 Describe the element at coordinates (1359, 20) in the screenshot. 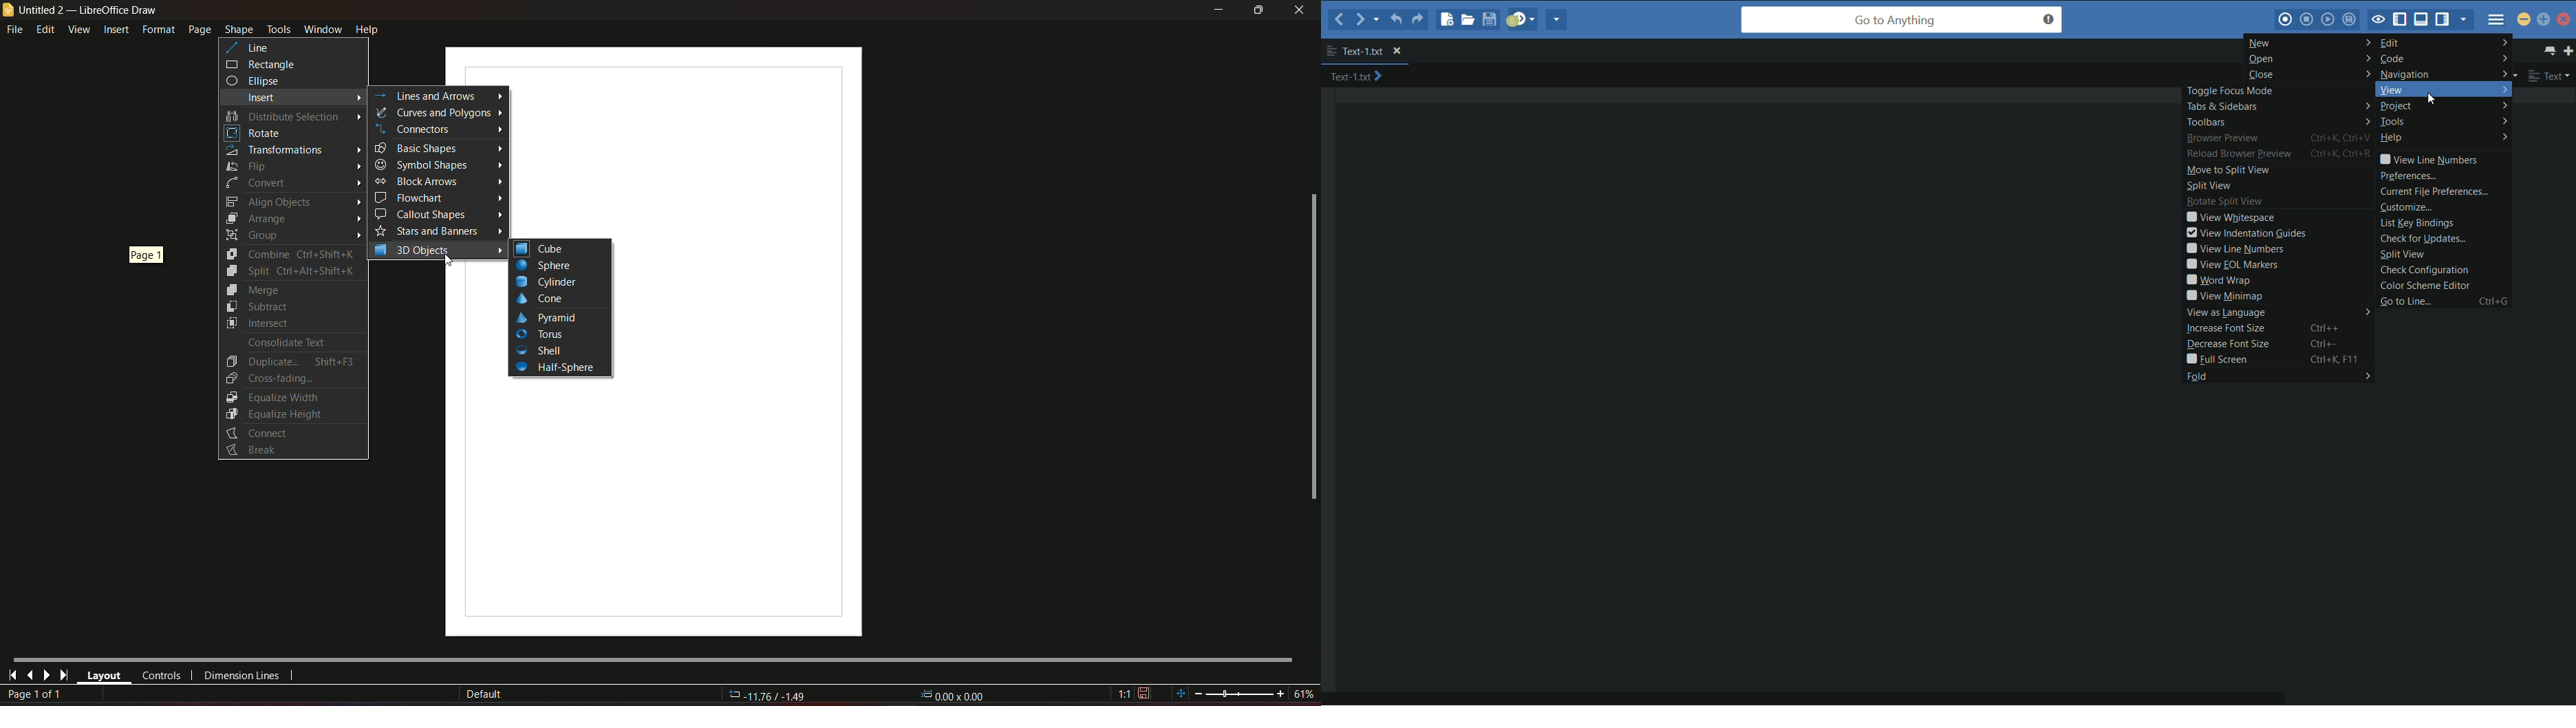

I see `forward` at that location.